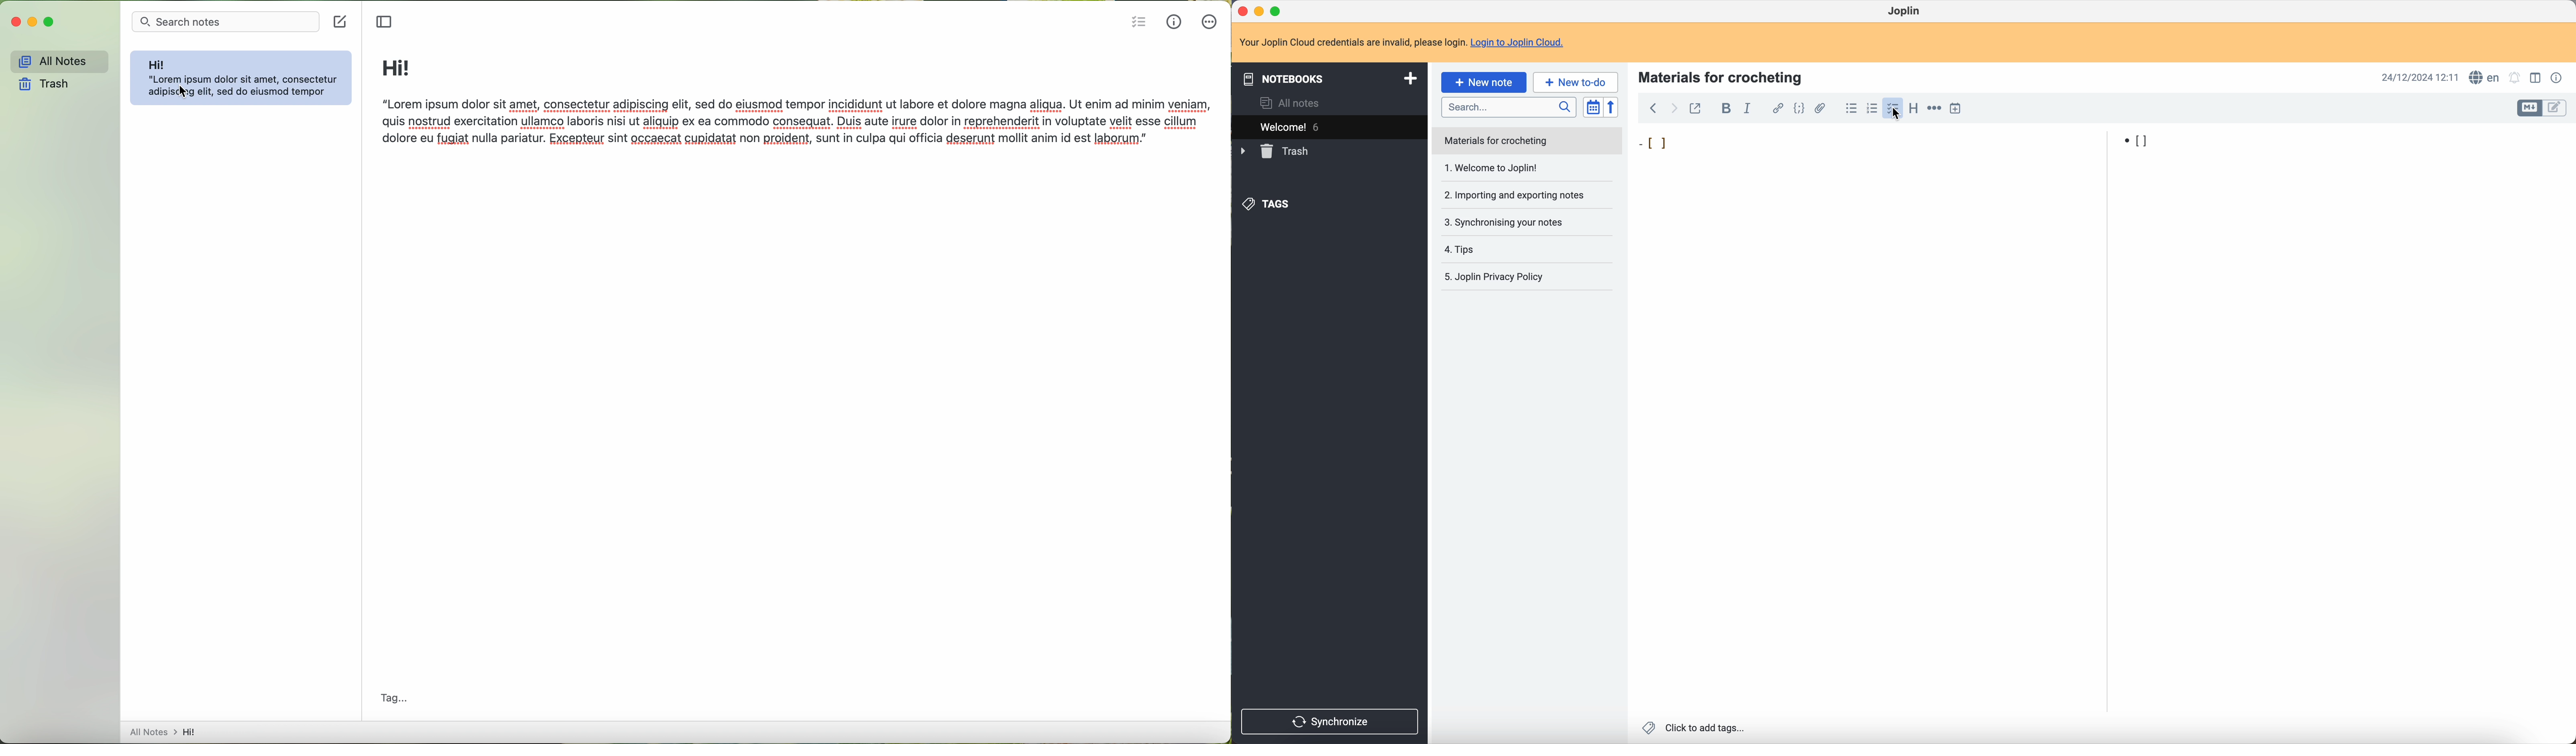 The height and width of the screenshot is (756, 2576). Describe the element at coordinates (2483, 77) in the screenshot. I see `spell checker` at that location.